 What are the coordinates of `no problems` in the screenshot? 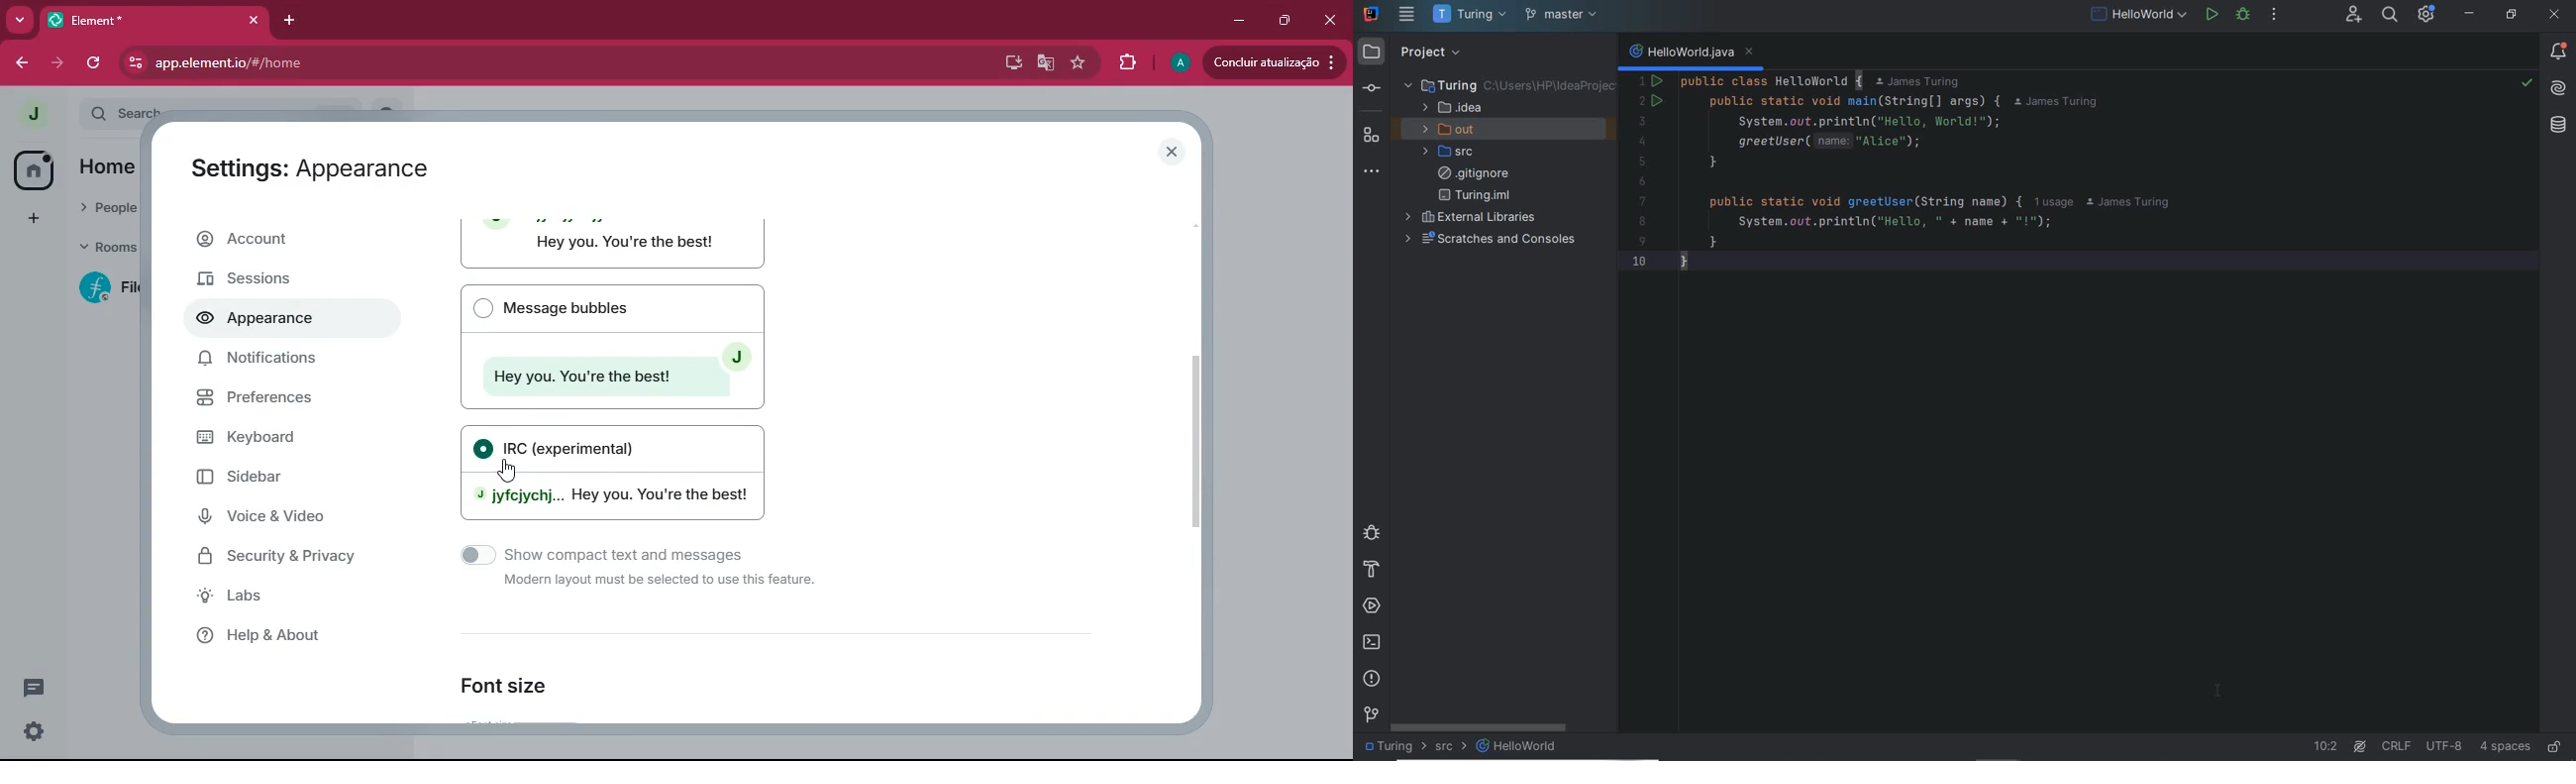 It's located at (2527, 85).